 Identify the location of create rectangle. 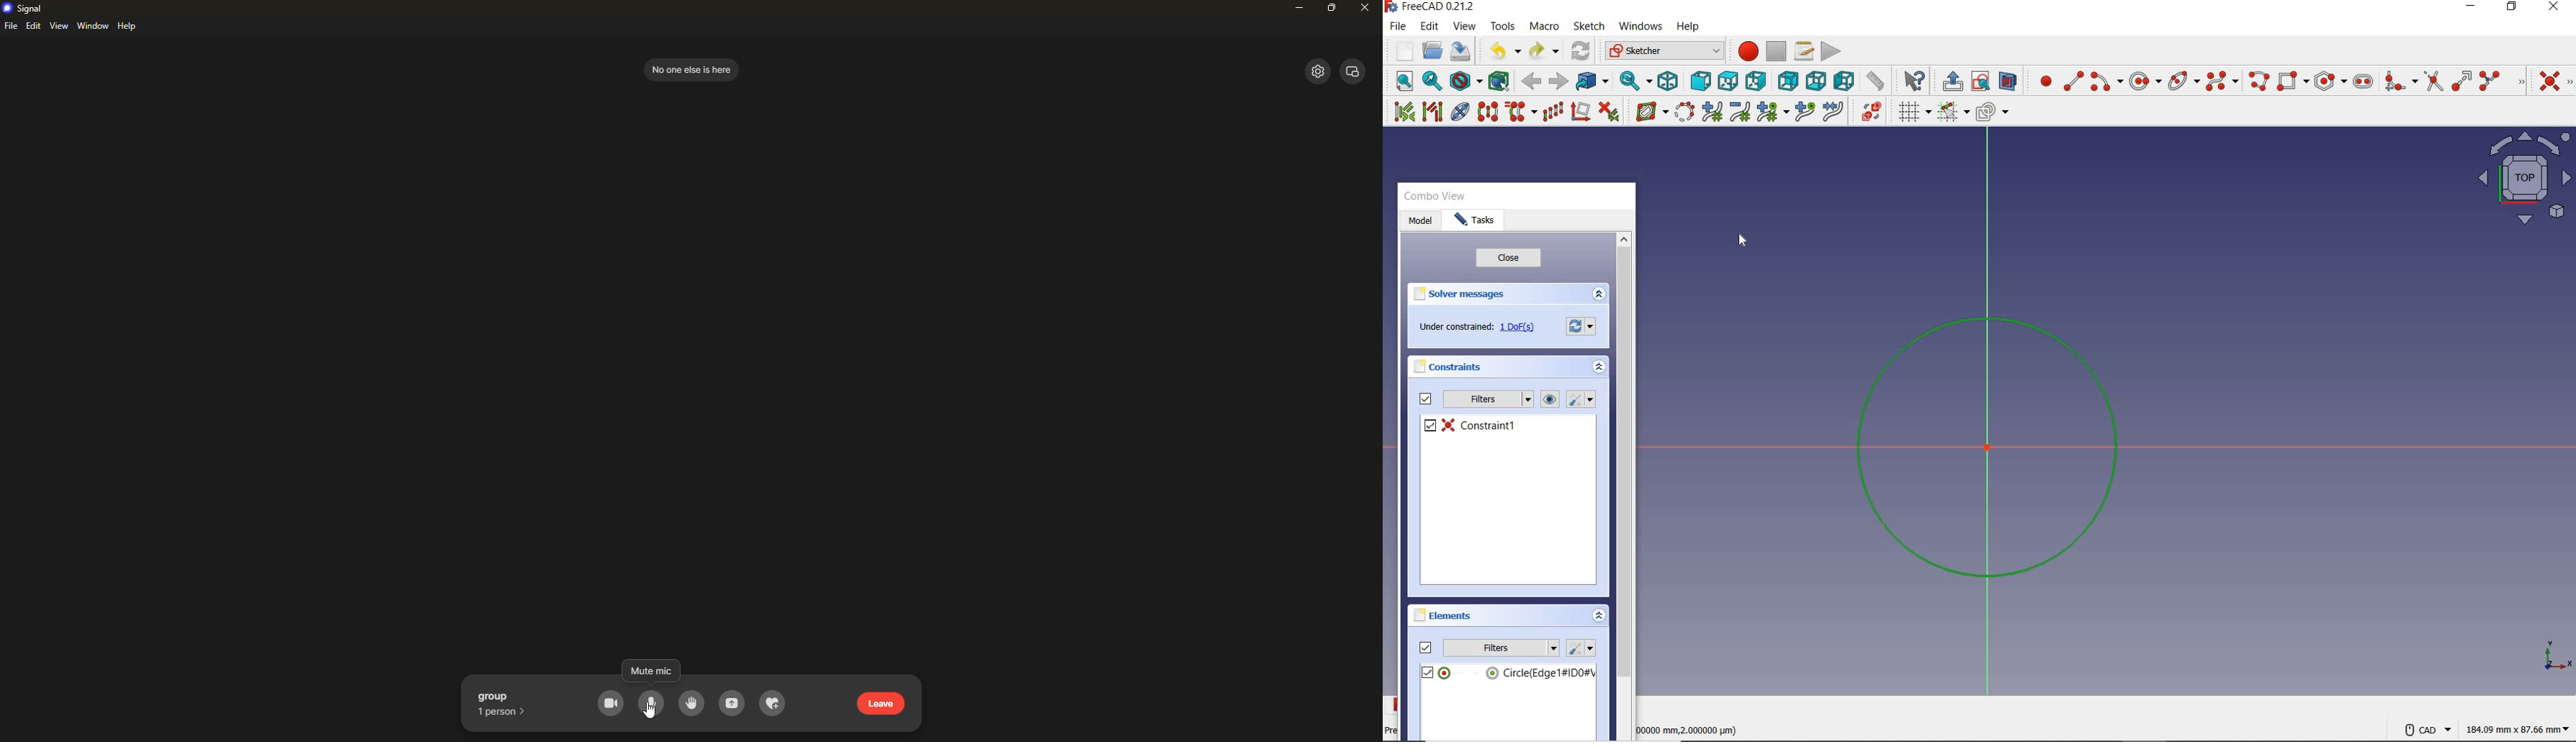
(2294, 81).